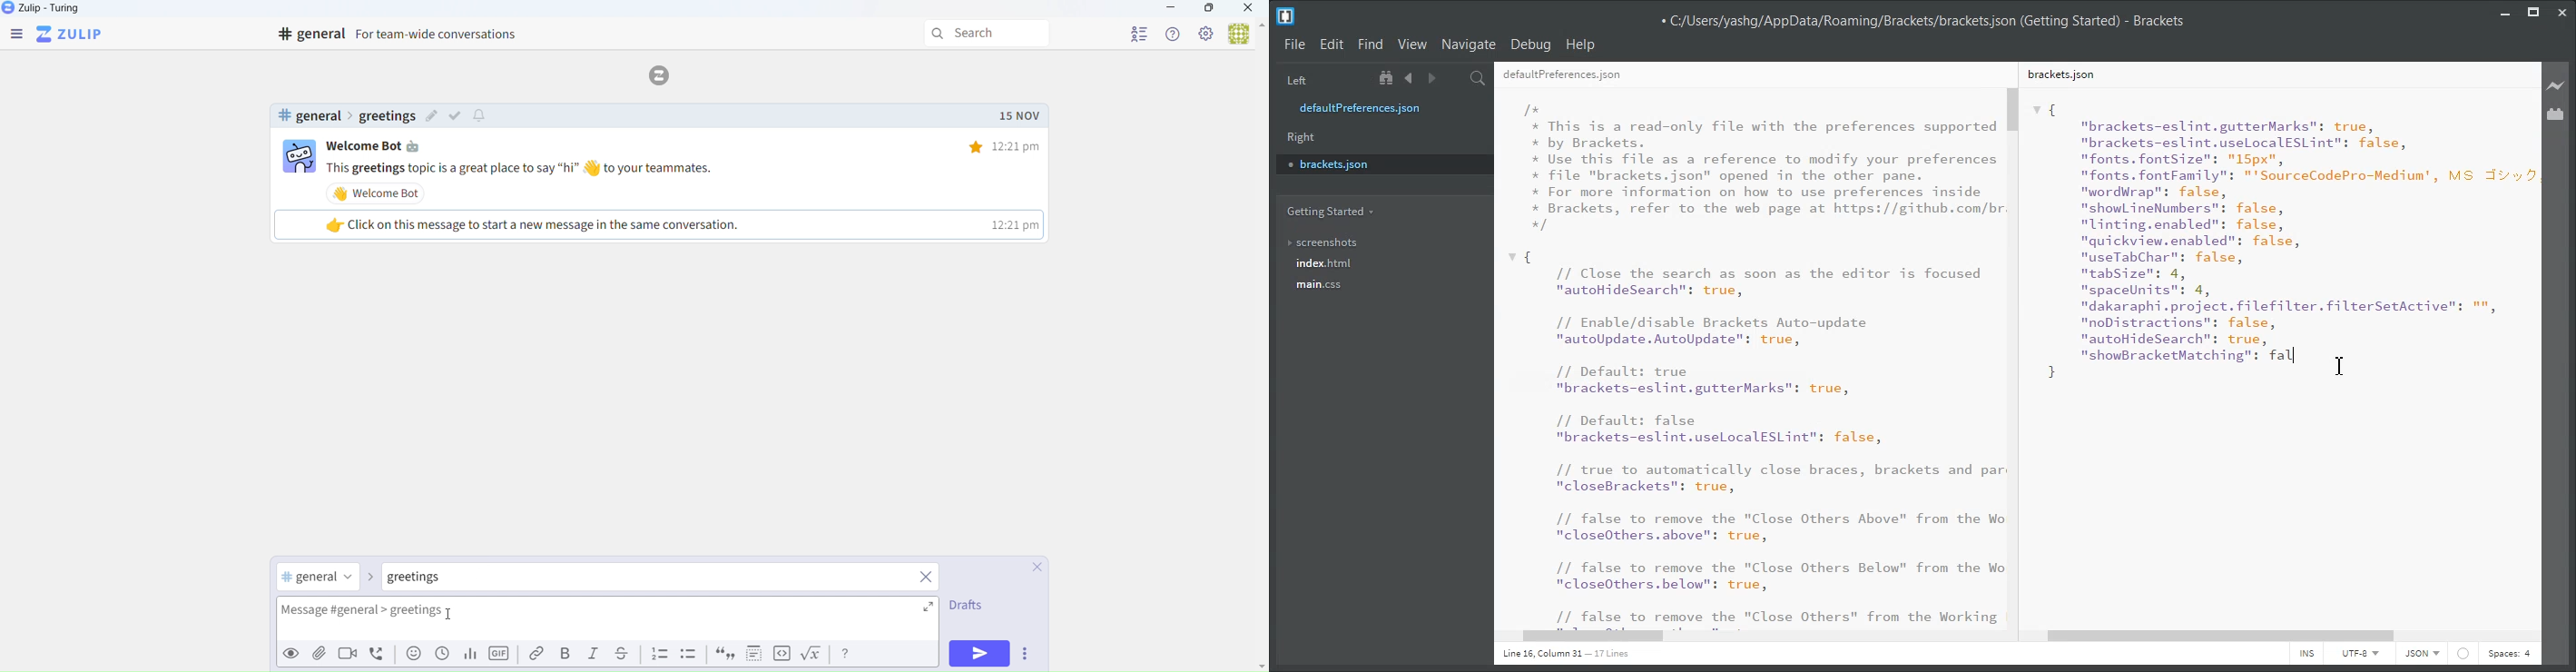 Image resolution: width=2576 pixels, height=672 pixels. What do you see at coordinates (379, 654) in the screenshot?
I see `Voicecall` at bounding box center [379, 654].